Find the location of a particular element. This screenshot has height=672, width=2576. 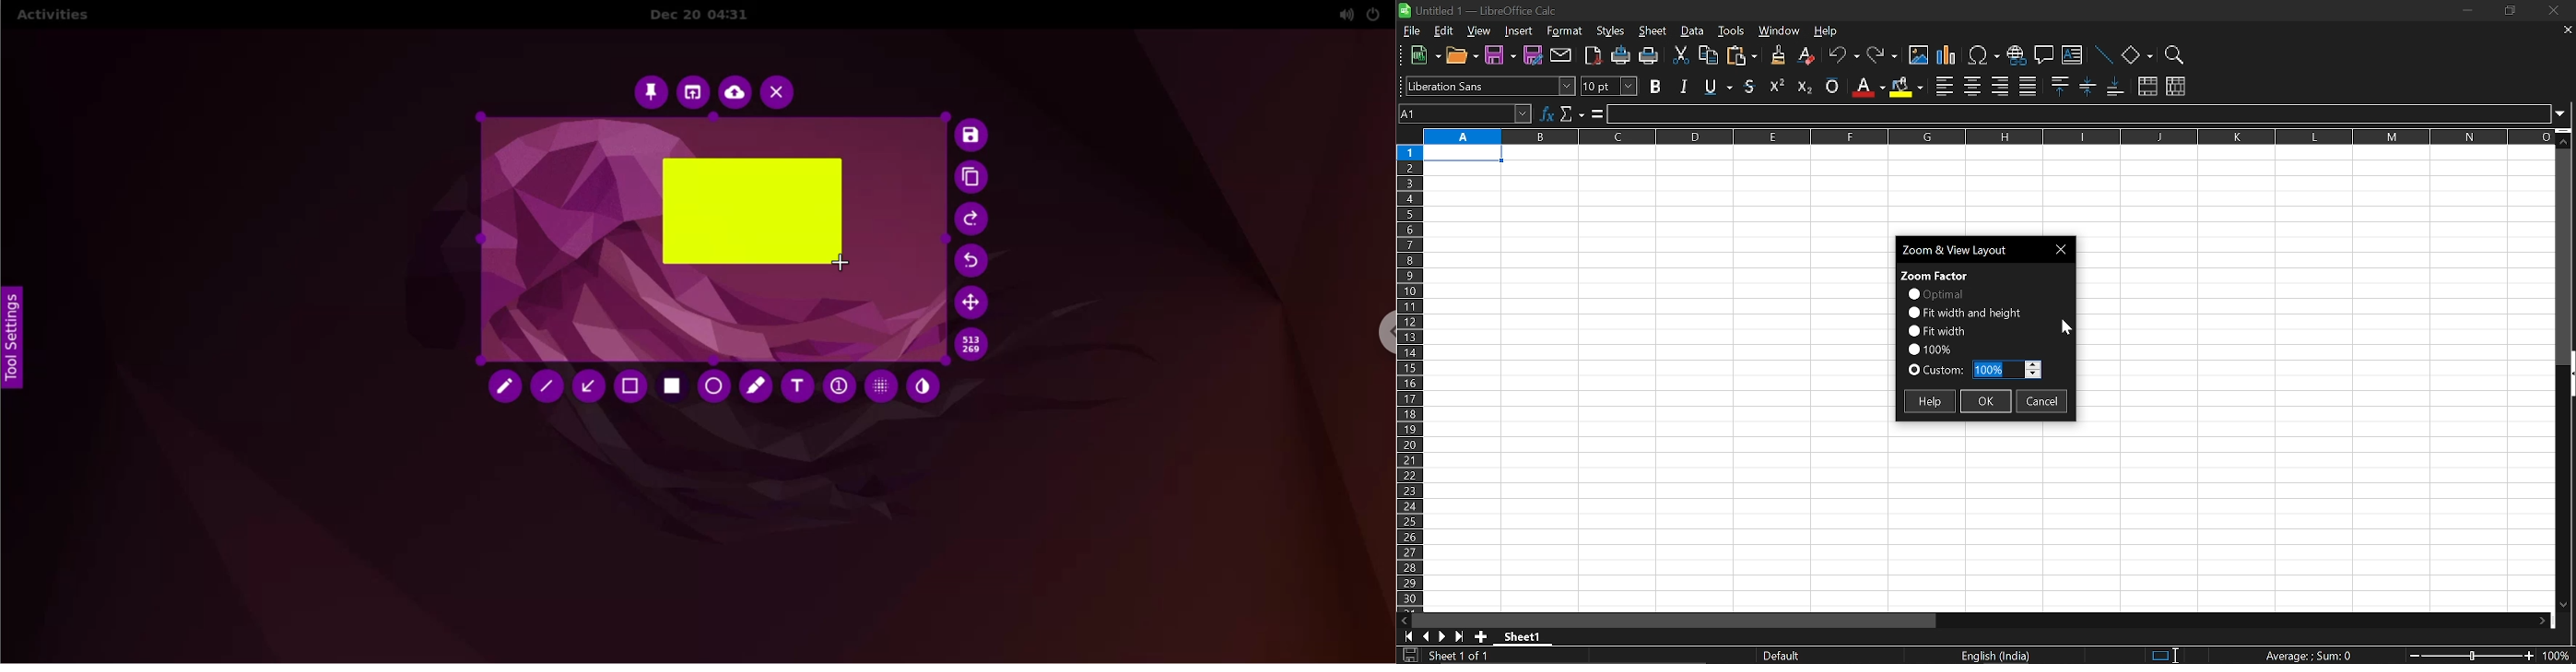

undo is located at coordinates (973, 261).